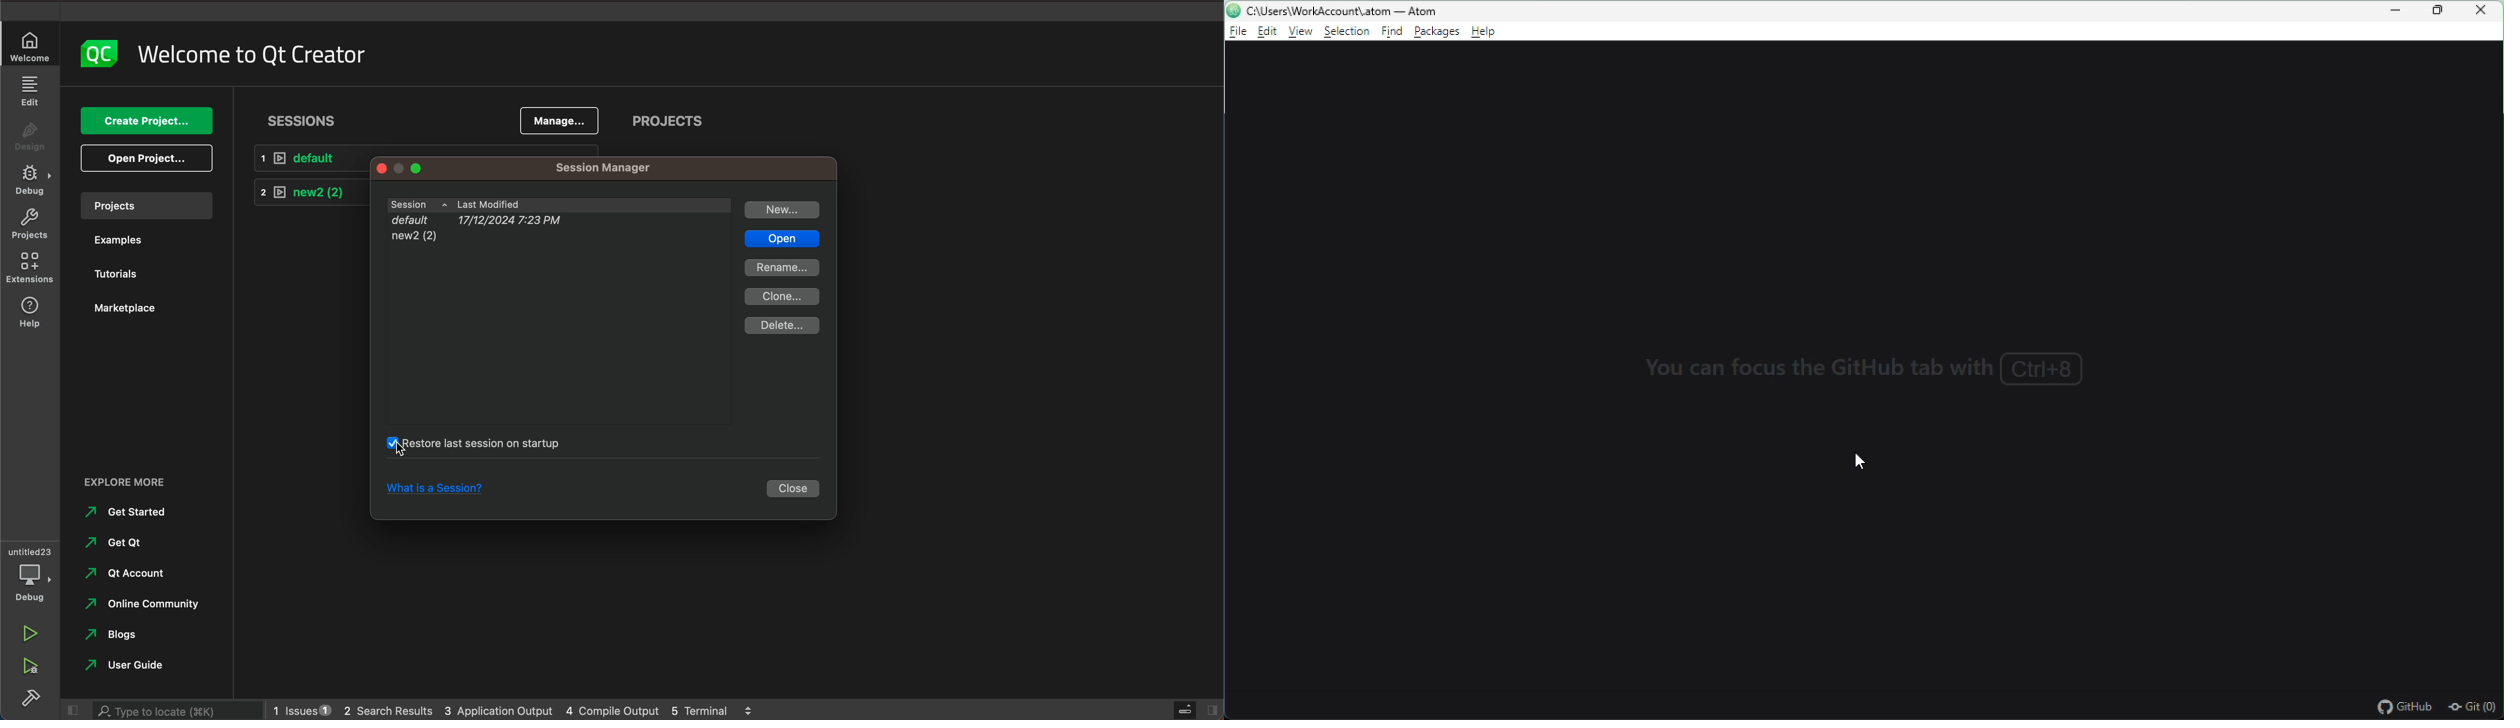 The image size is (2520, 728). I want to click on sessions, so click(519, 204).